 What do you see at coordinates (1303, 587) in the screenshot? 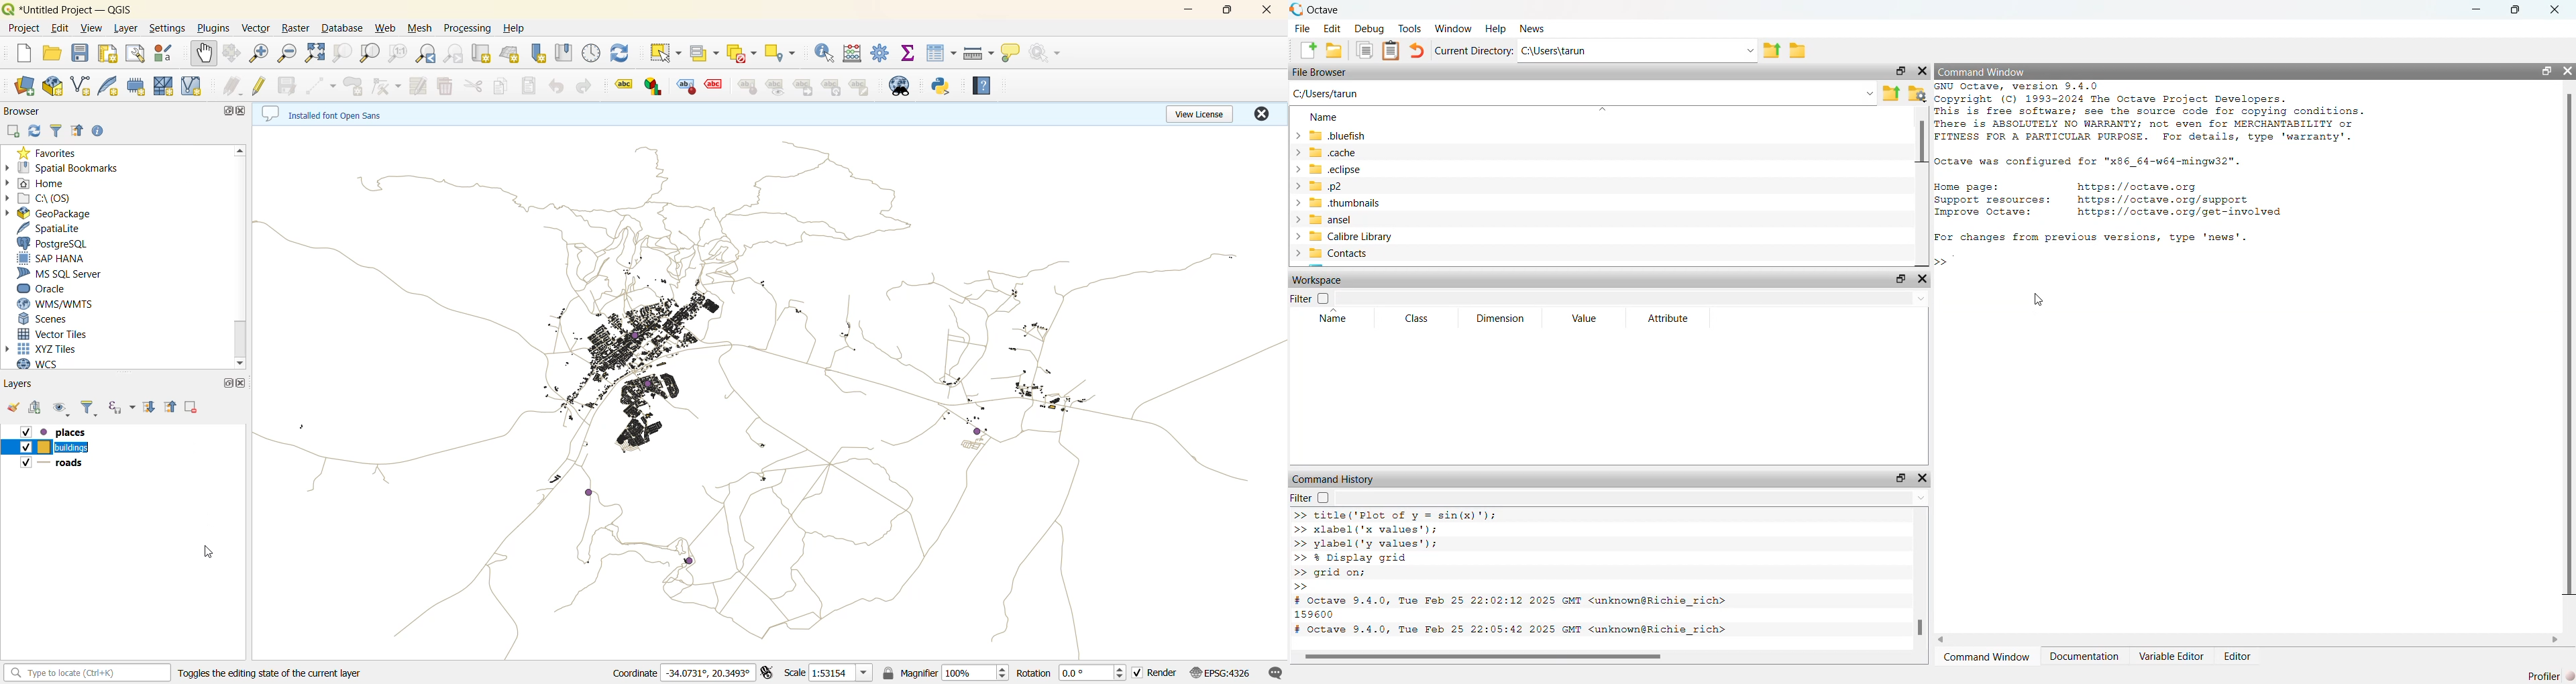
I see `>>` at bounding box center [1303, 587].